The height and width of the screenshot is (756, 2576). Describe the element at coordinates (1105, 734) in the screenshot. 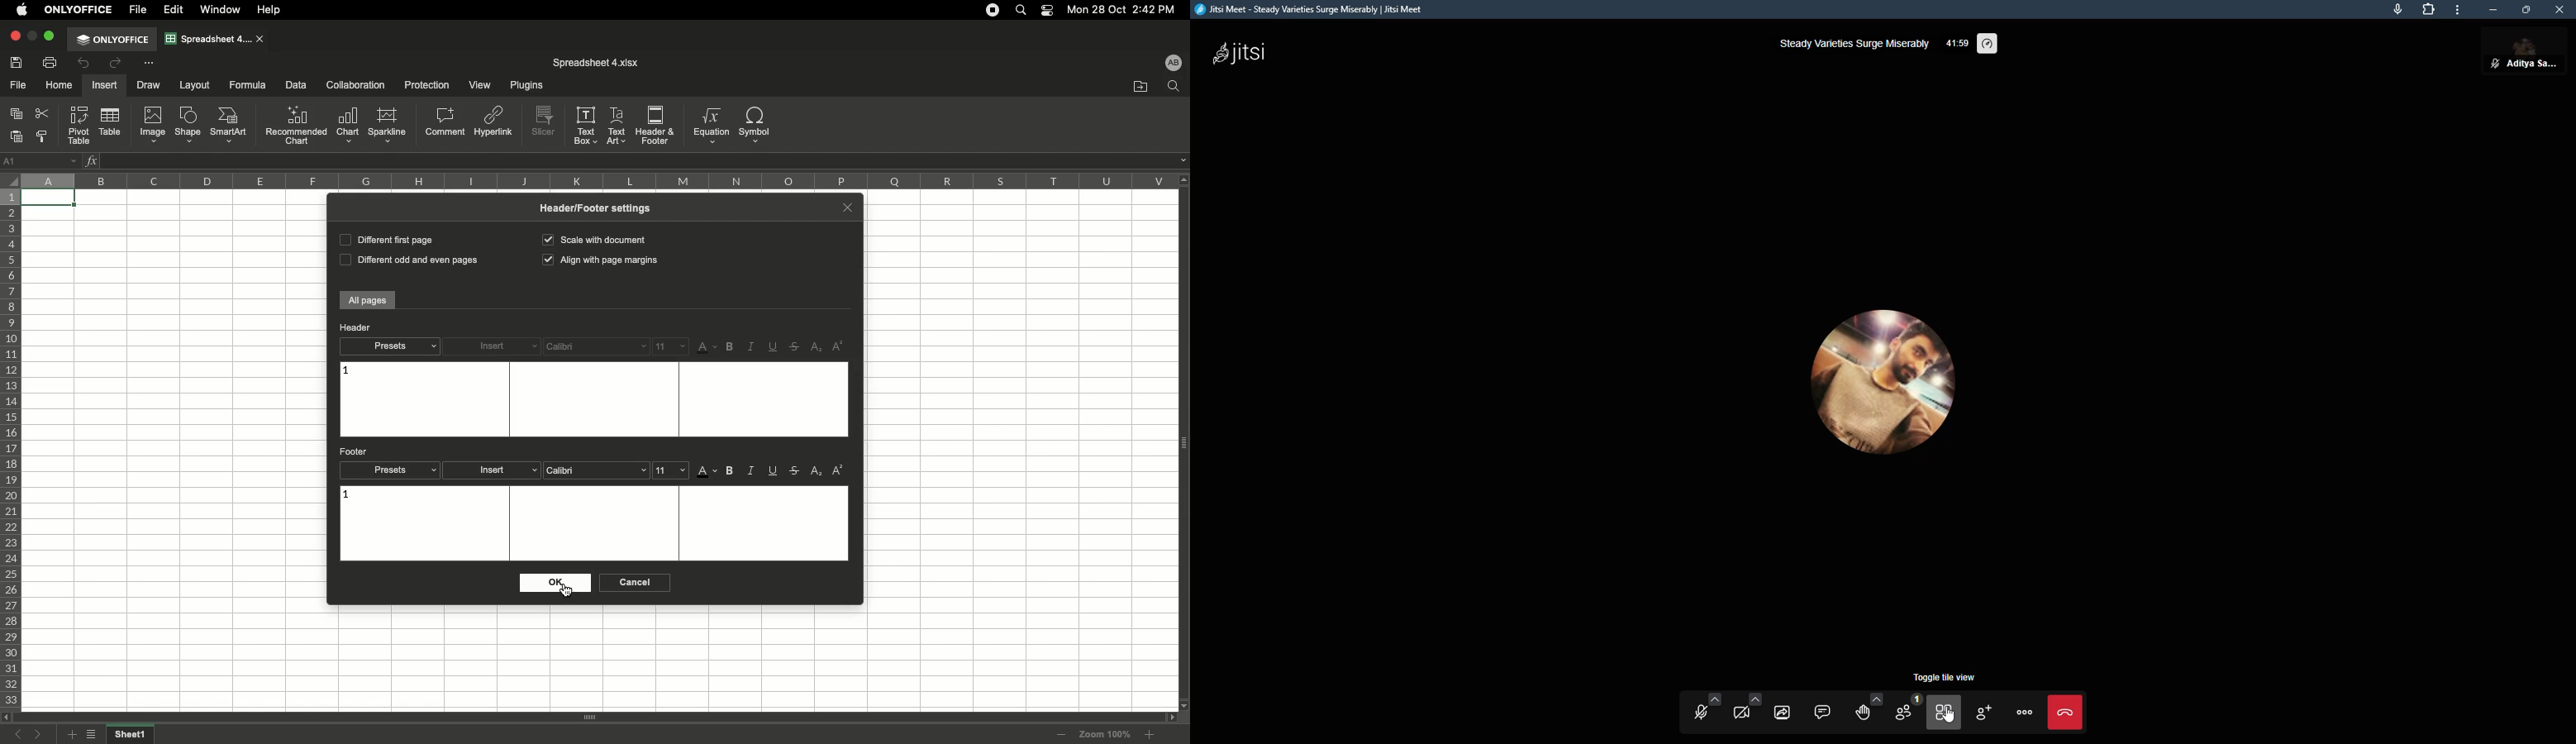

I see `Zoom` at that location.